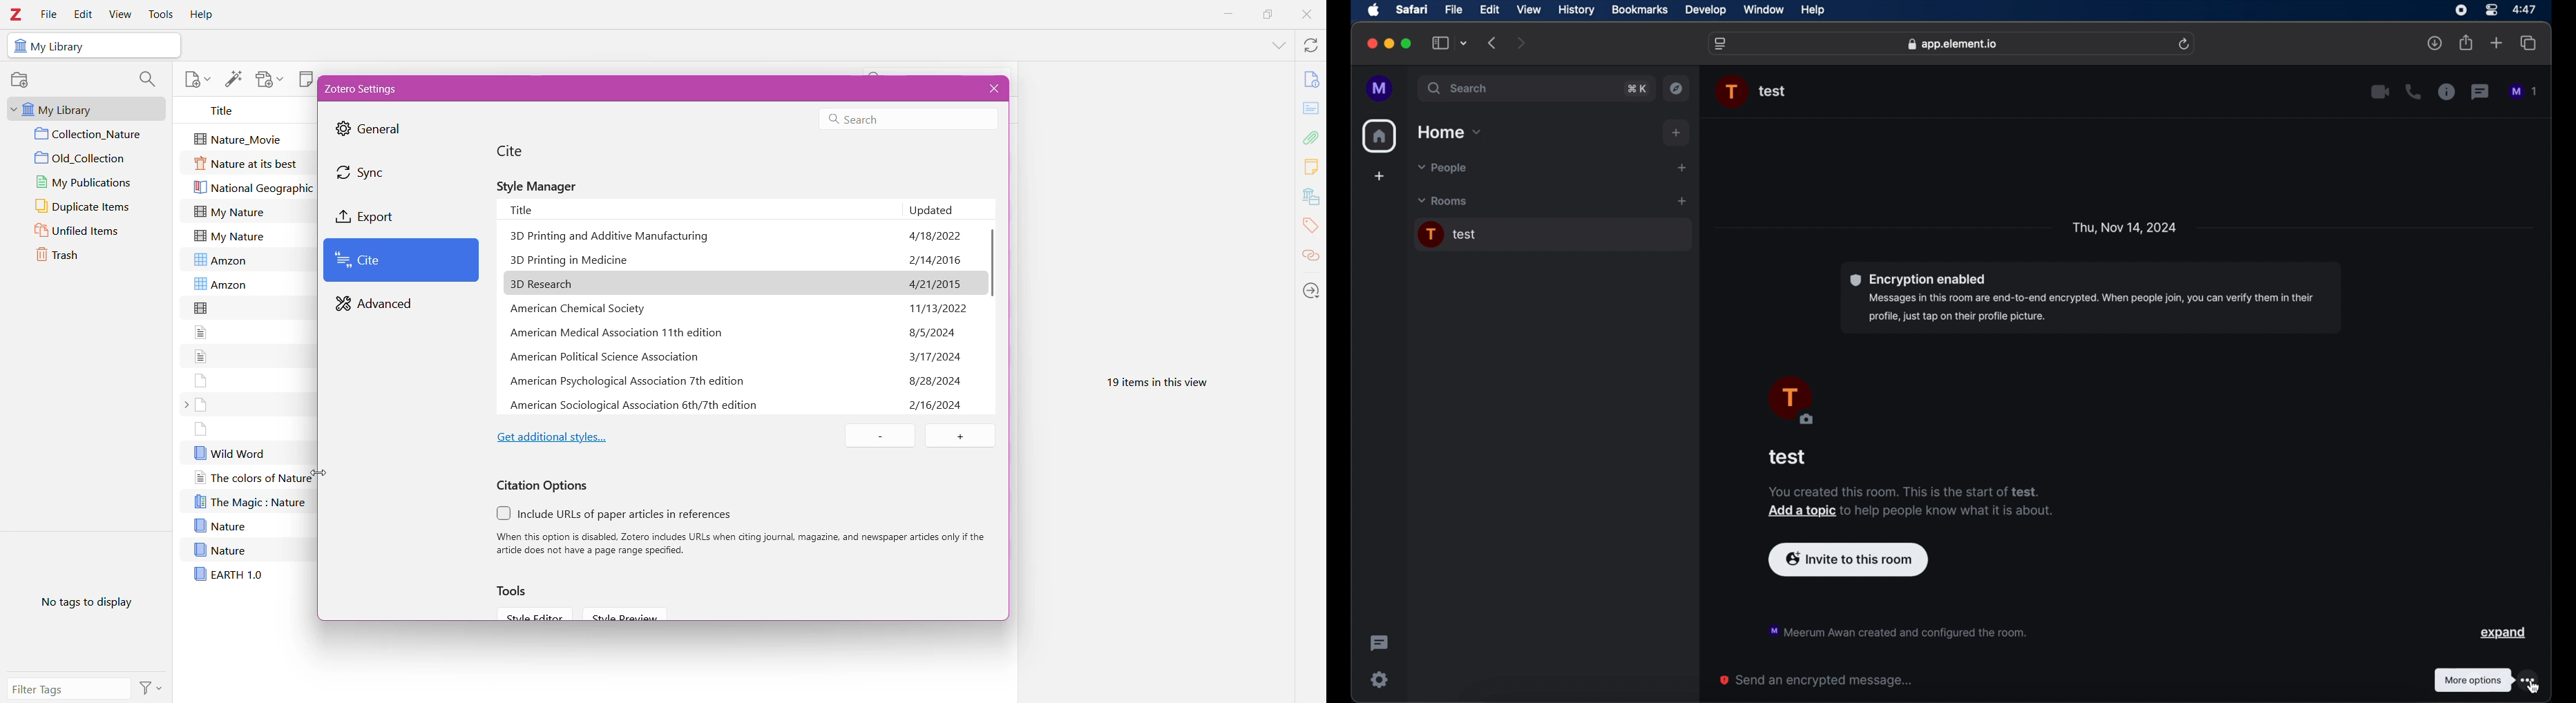  Describe the element at coordinates (504, 512) in the screenshot. I see `Checkbox ` at that location.